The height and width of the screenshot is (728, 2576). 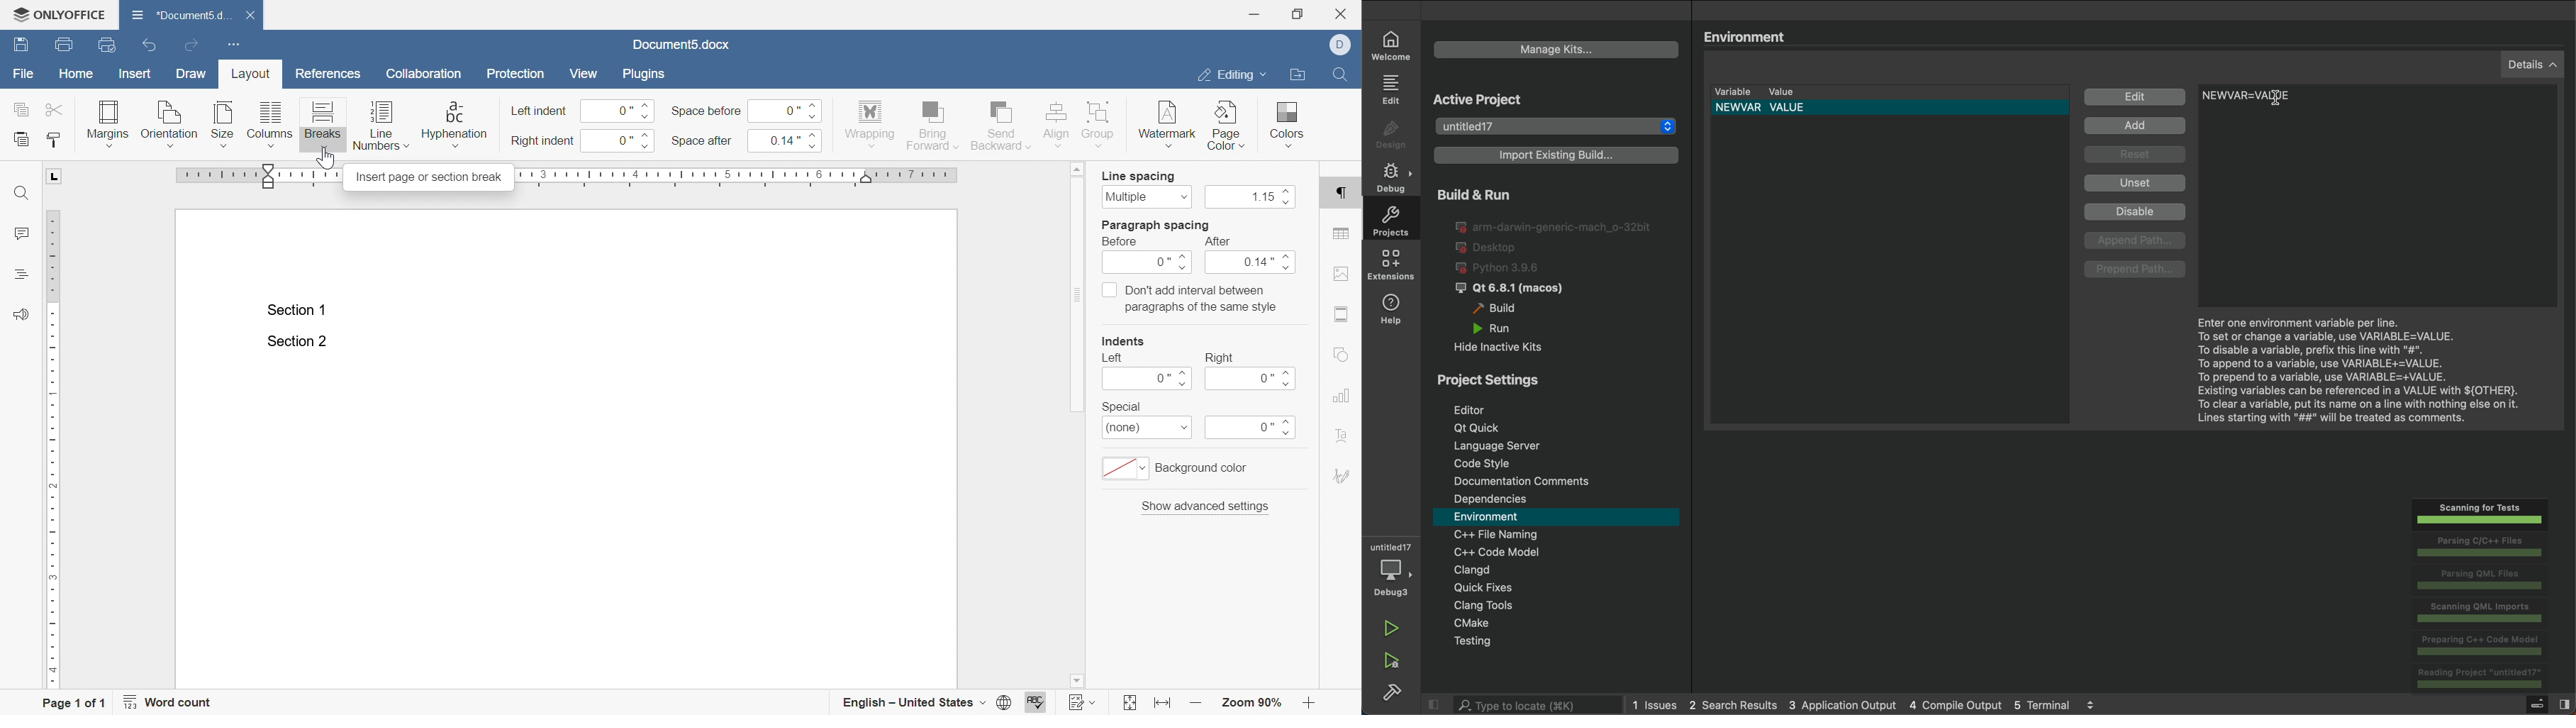 I want to click on minimize, so click(x=1257, y=13).